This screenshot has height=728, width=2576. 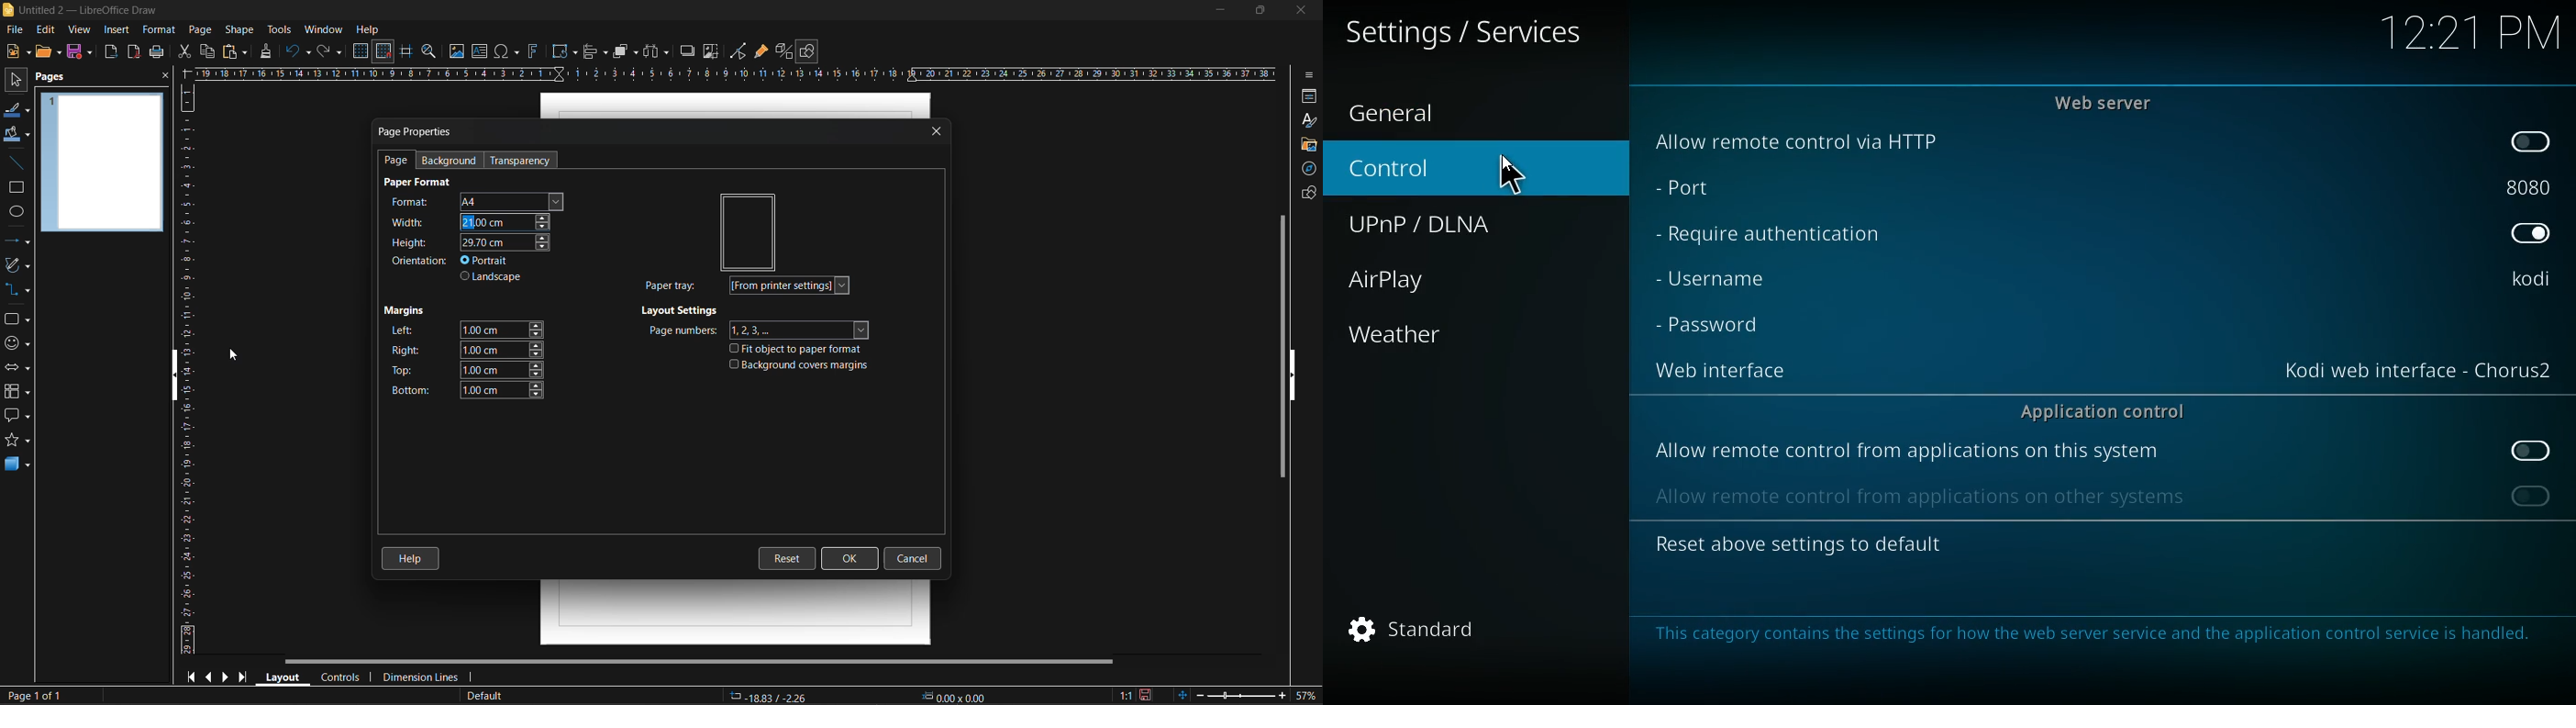 I want to click on line color, so click(x=17, y=112).